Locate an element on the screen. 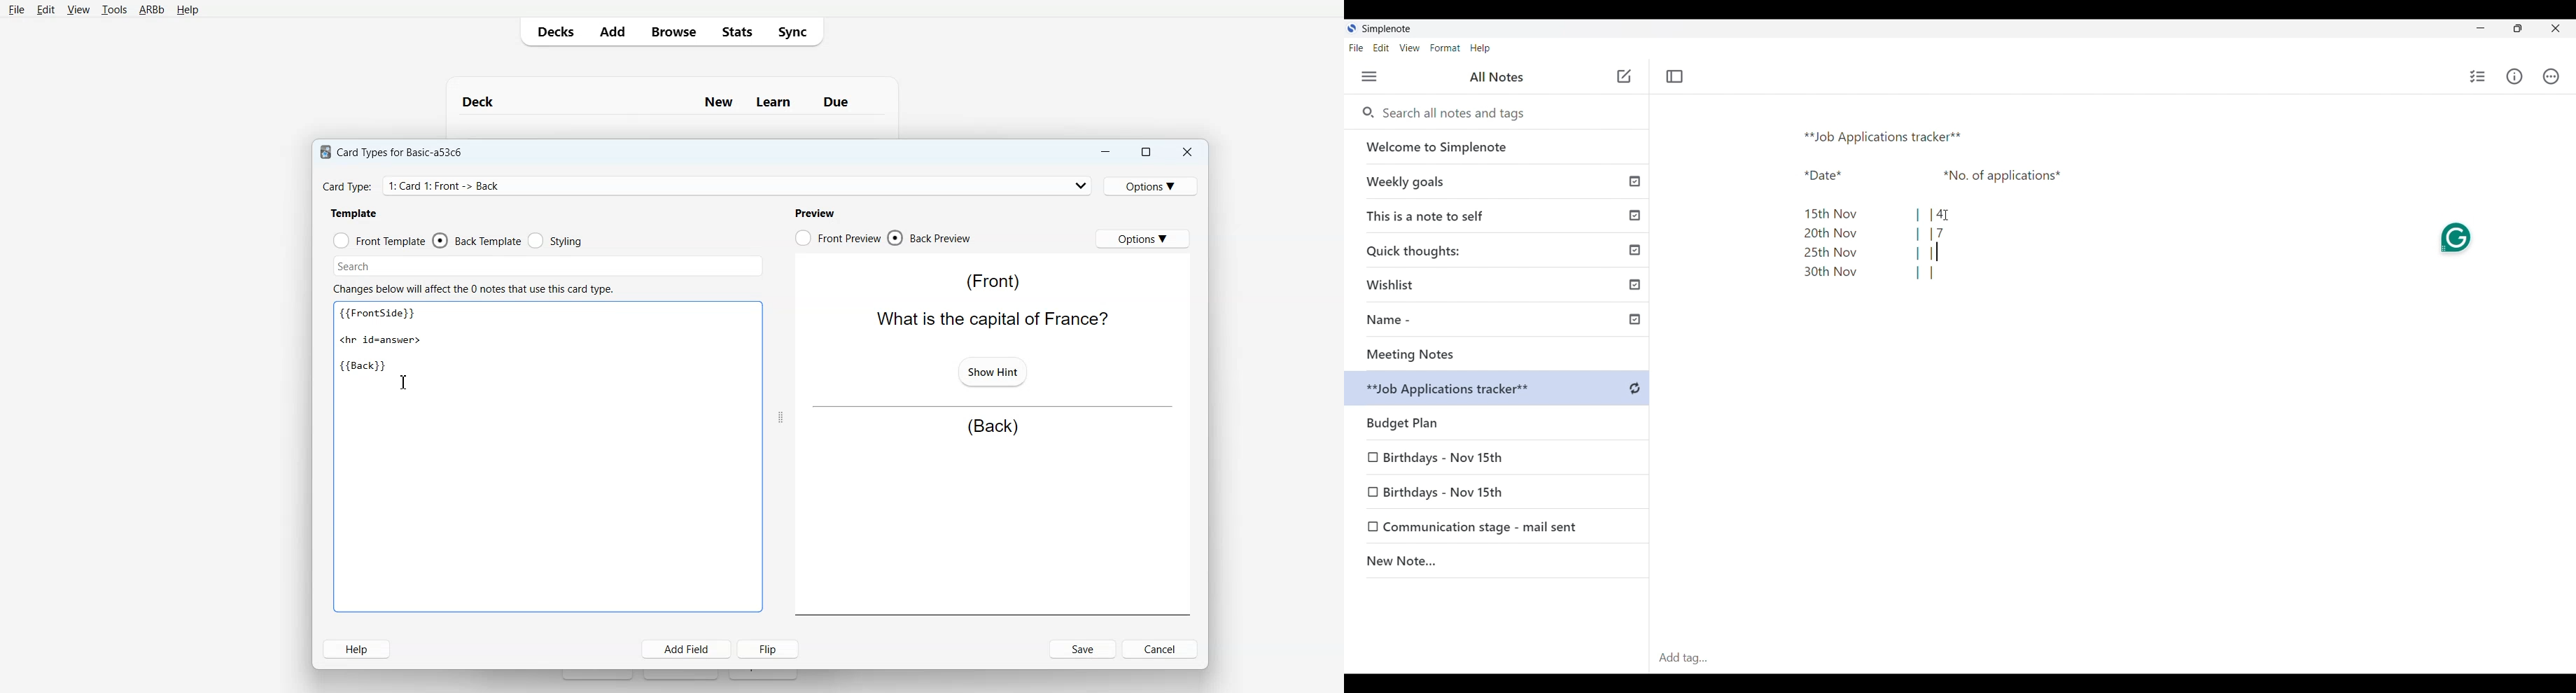  Maximize is located at coordinates (2518, 28).